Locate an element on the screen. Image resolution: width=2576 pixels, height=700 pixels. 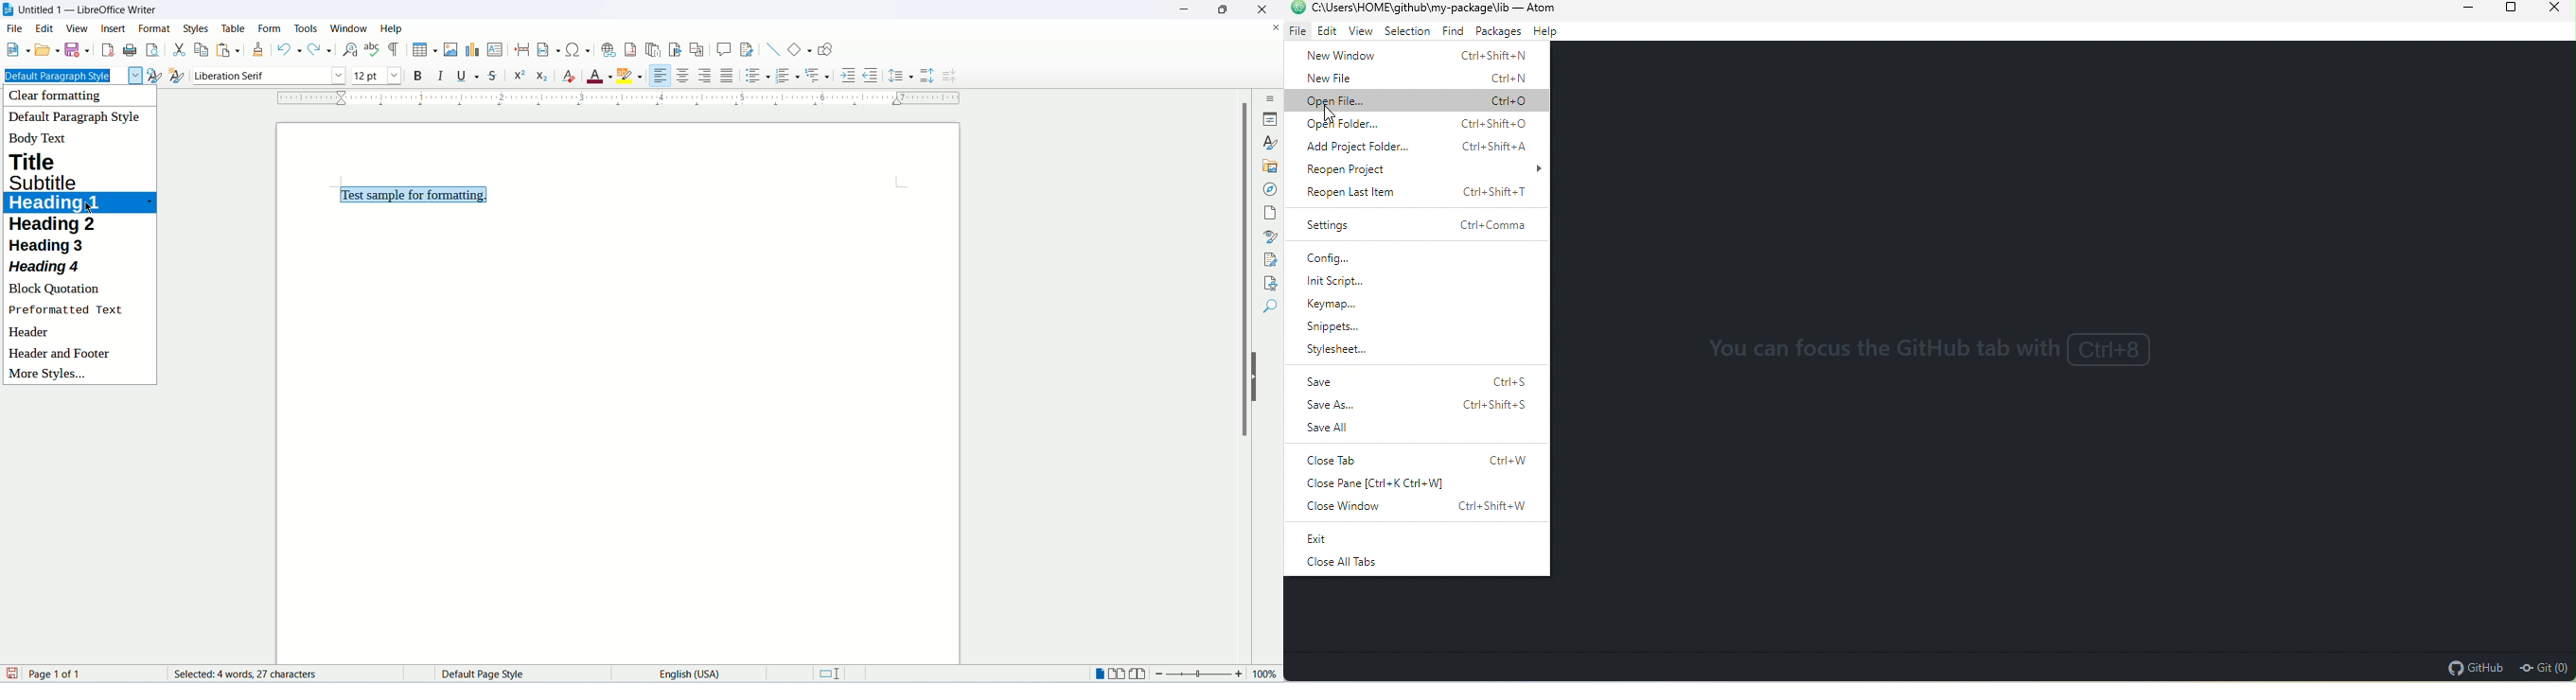
styles is located at coordinates (198, 26).